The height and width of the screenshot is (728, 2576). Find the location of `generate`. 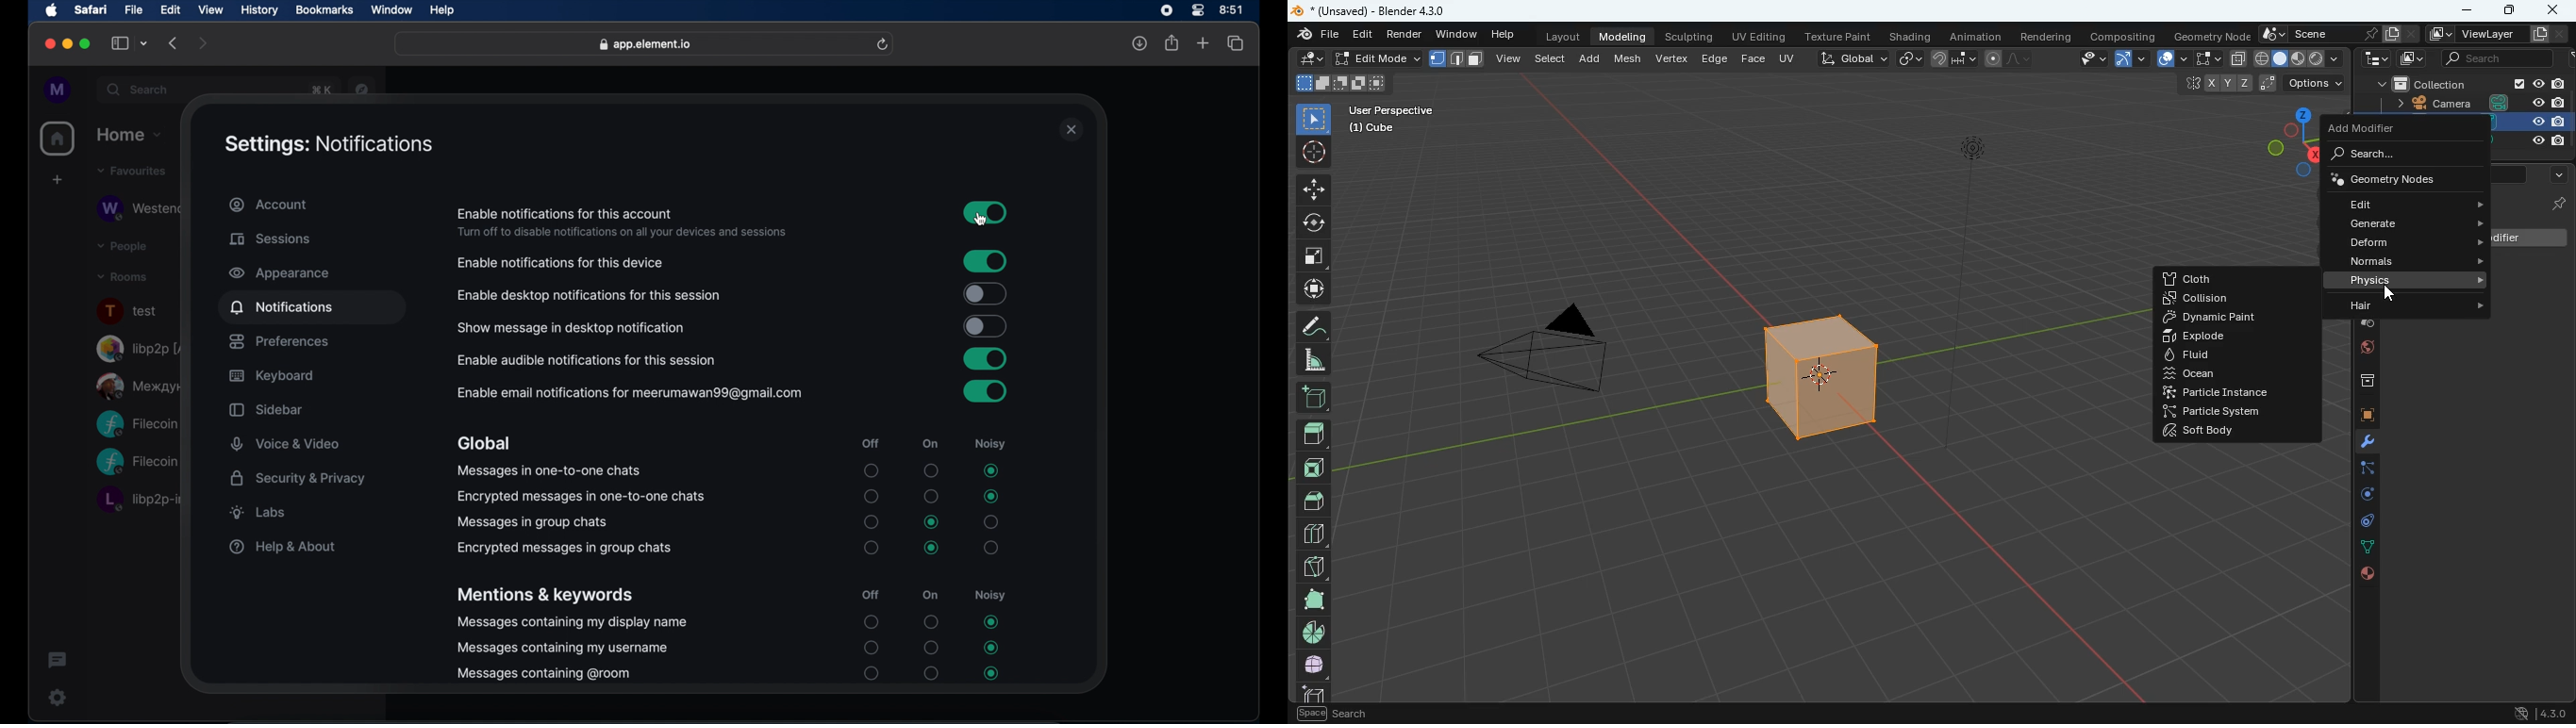

generate is located at coordinates (2414, 223).